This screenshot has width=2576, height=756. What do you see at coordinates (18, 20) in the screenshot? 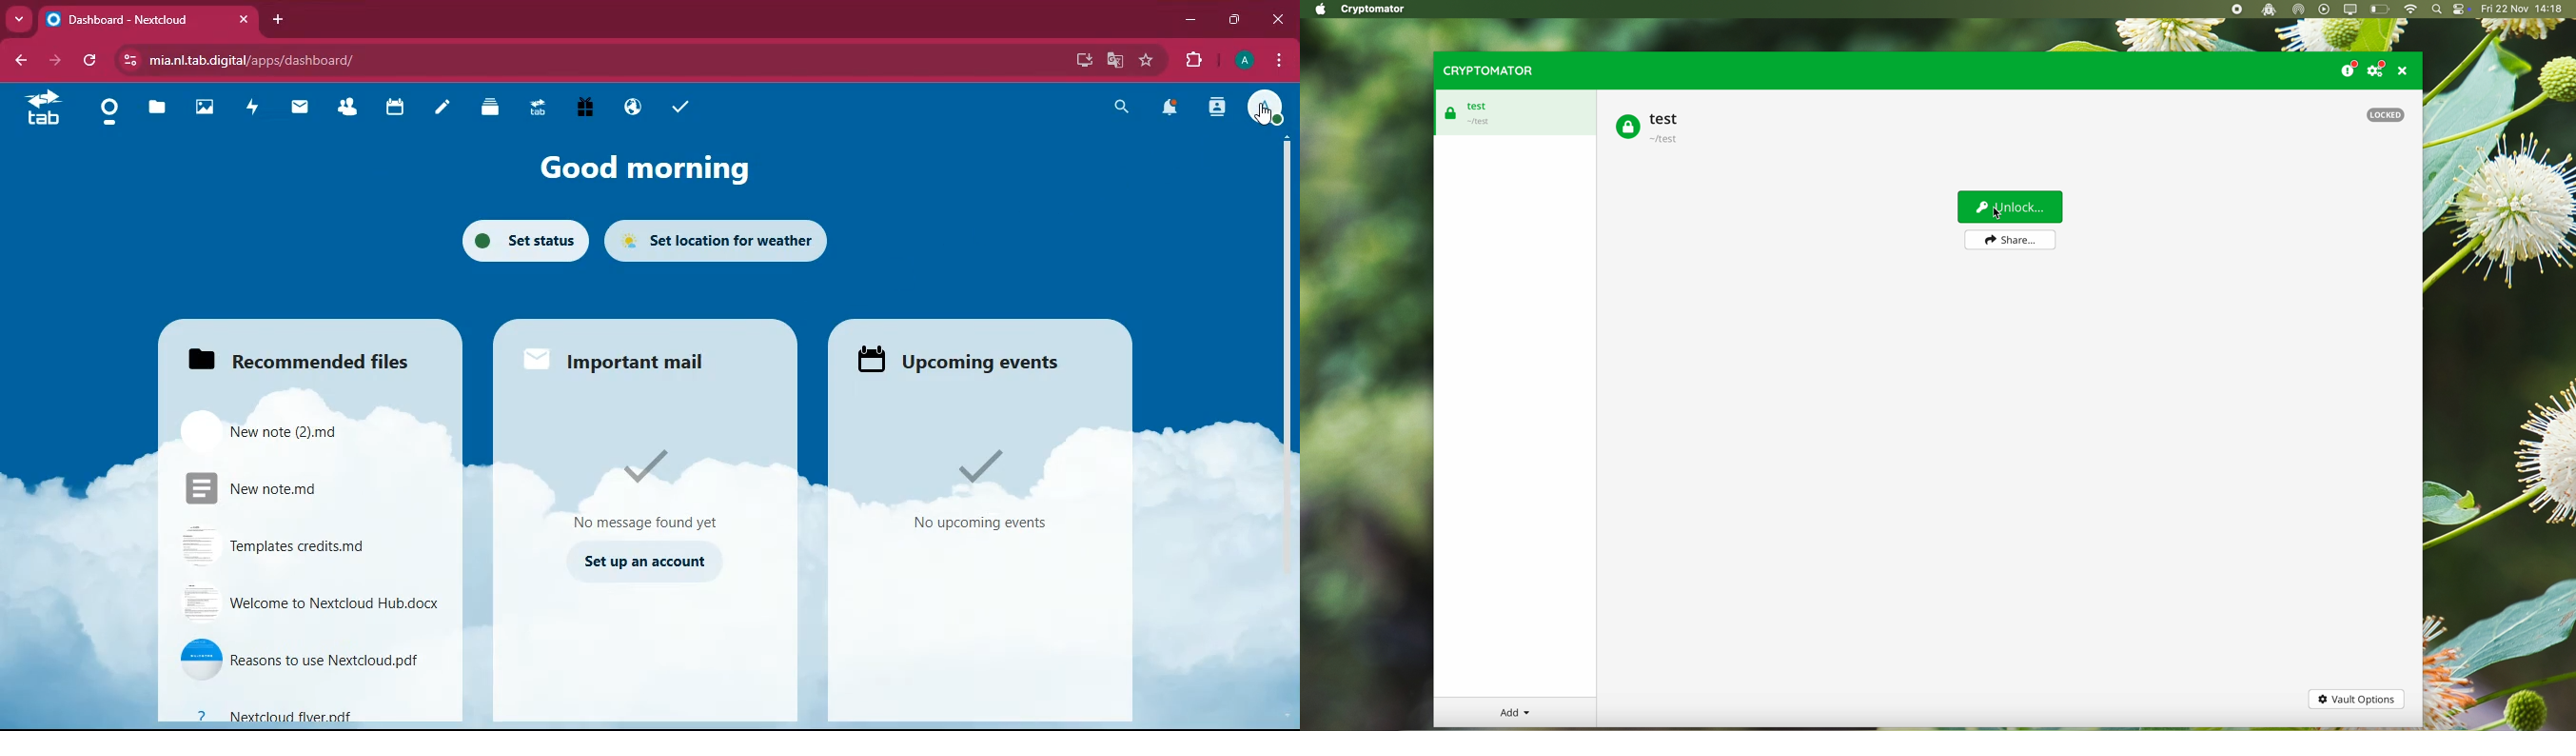
I see `more` at bounding box center [18, 20].